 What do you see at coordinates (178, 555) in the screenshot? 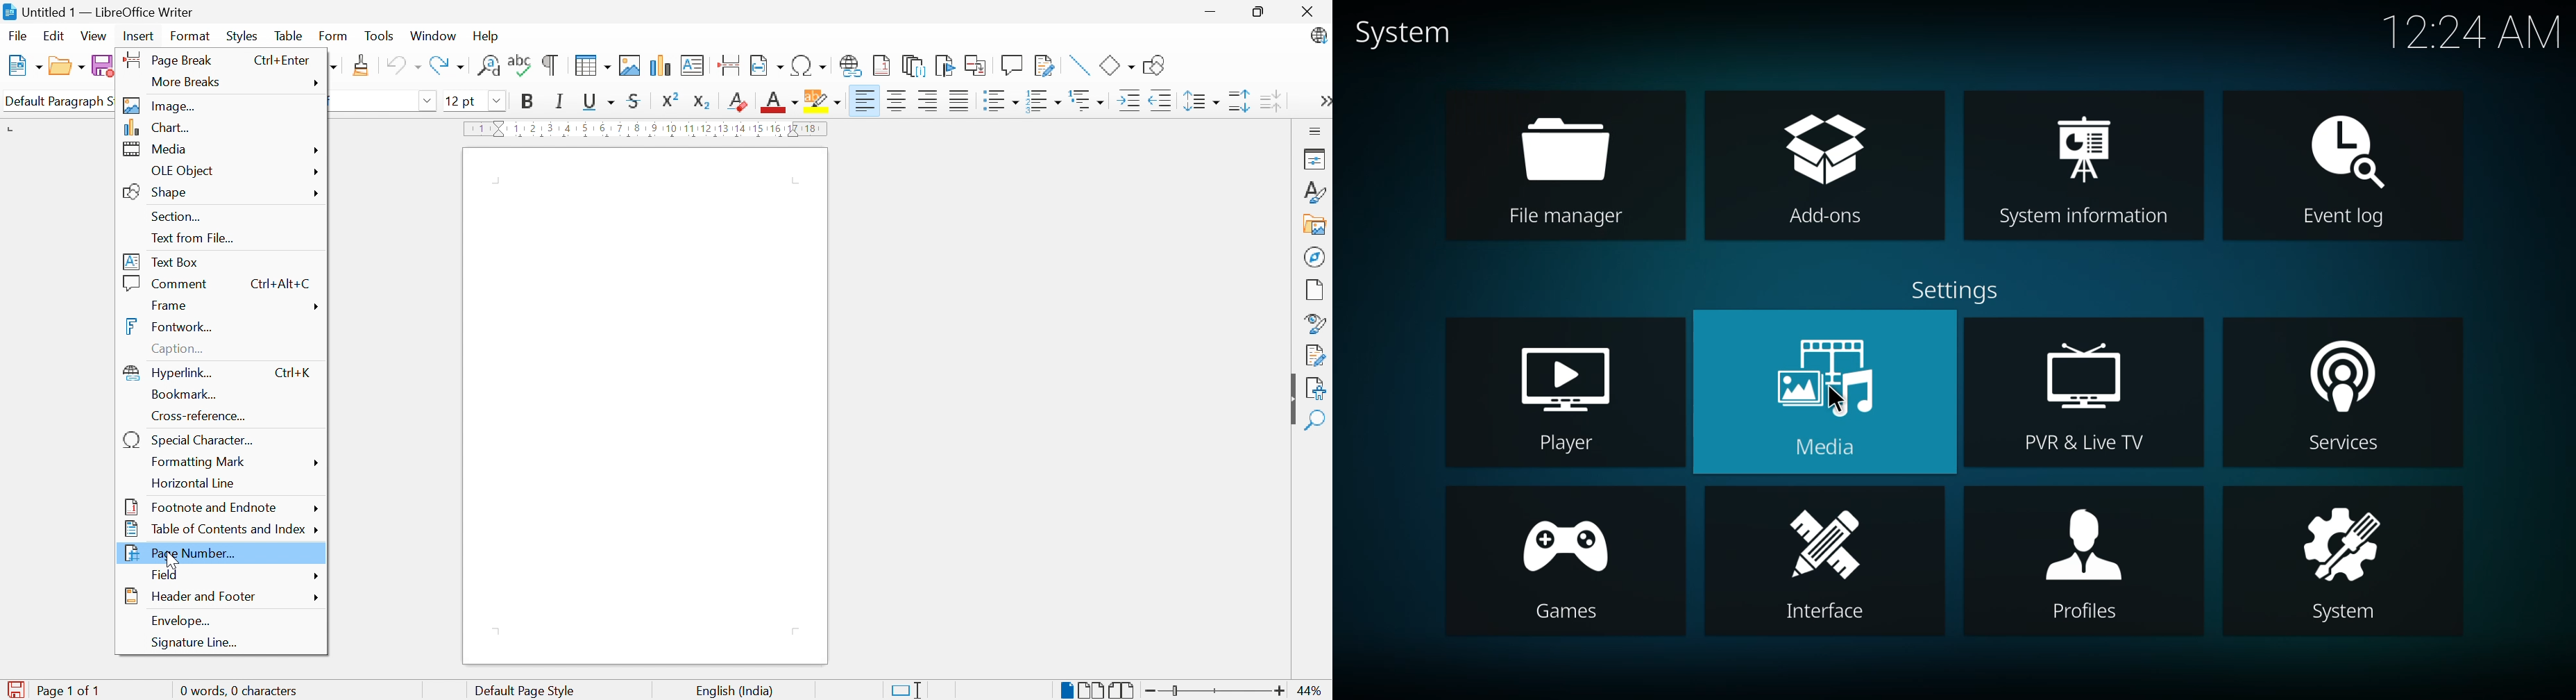
I see `pointer cursor` at bounding box center [178, 555].